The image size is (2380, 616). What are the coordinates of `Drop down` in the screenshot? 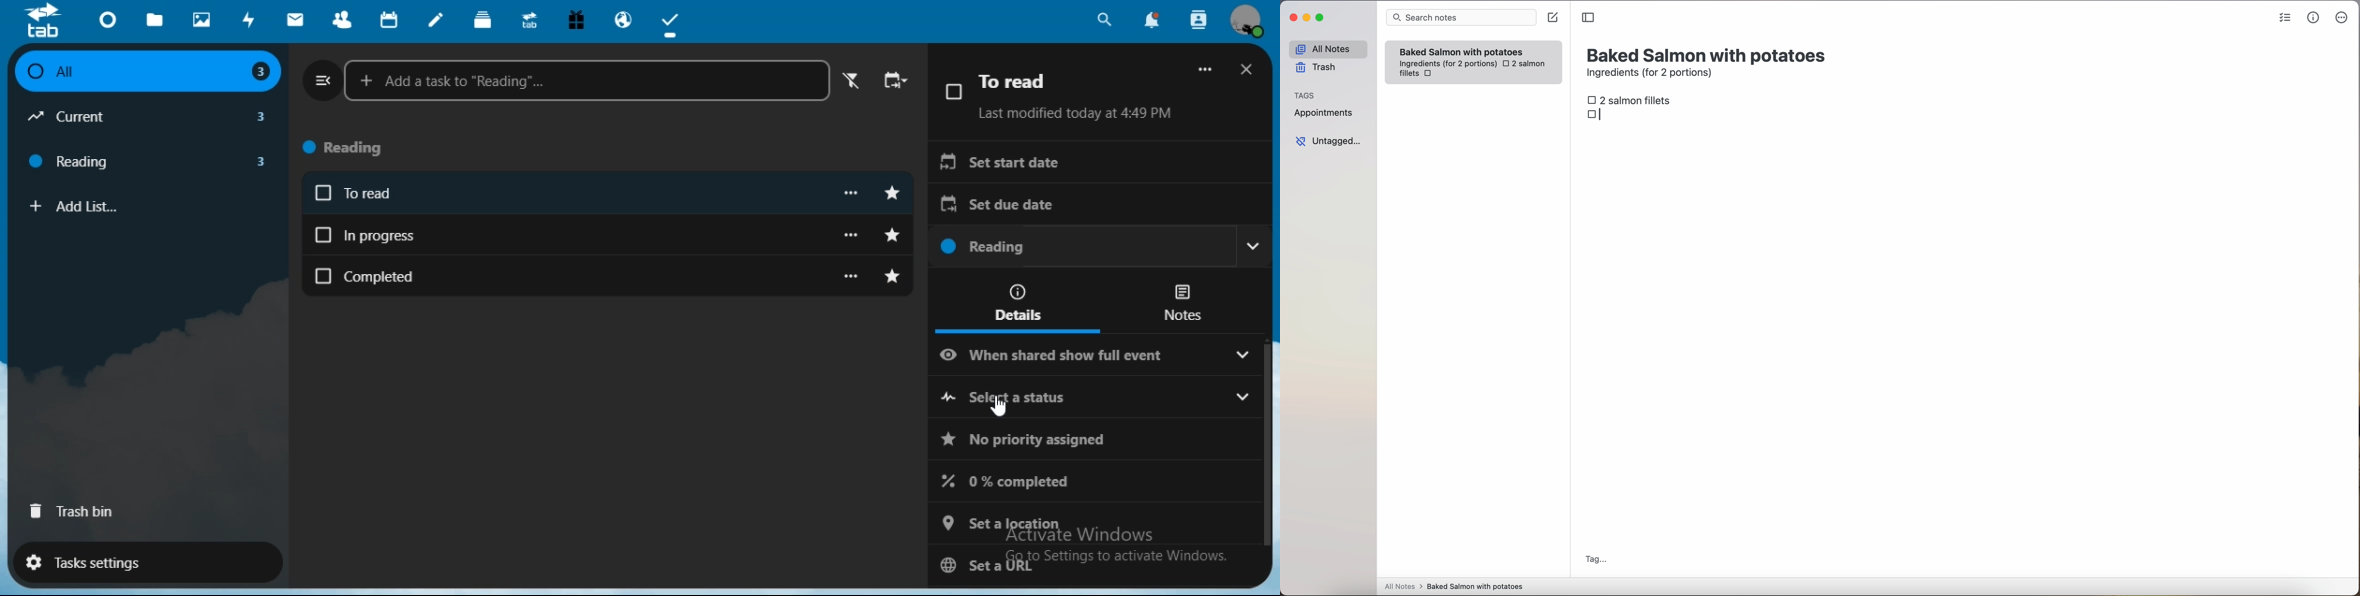 It's located at (1243, 396).